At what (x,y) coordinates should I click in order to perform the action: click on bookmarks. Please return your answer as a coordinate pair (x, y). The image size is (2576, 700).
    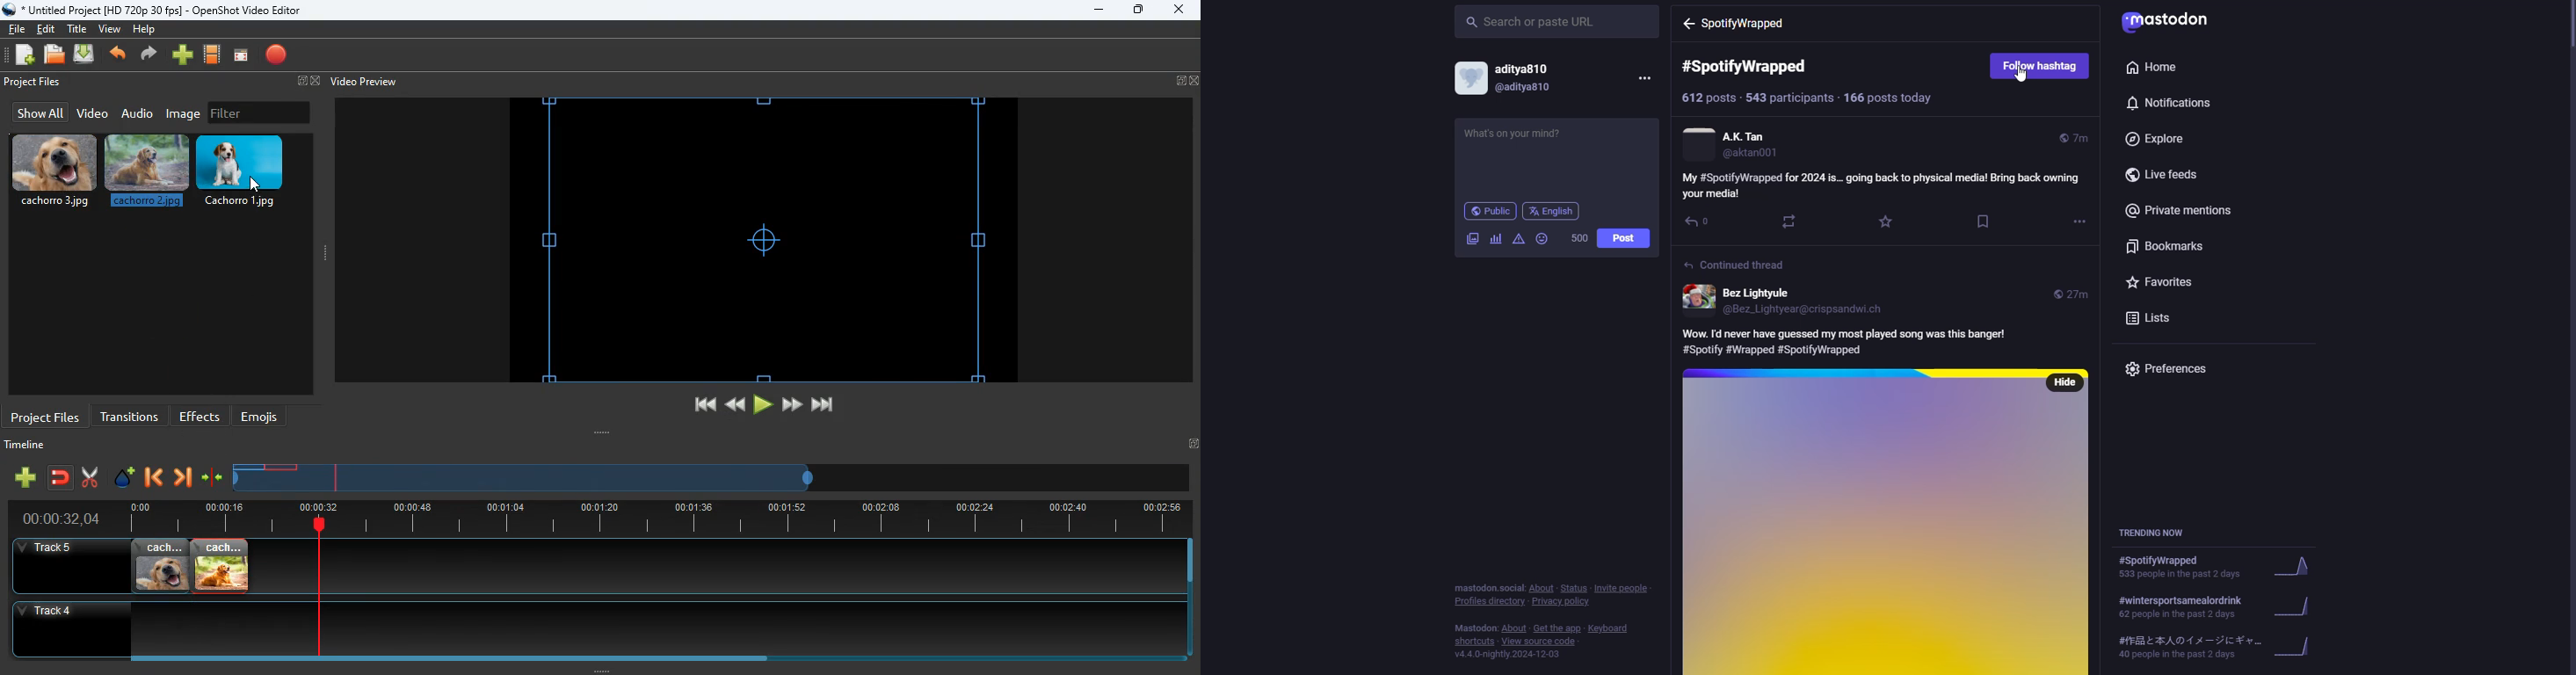
    Looking at the image, I should click on (2167, 245).